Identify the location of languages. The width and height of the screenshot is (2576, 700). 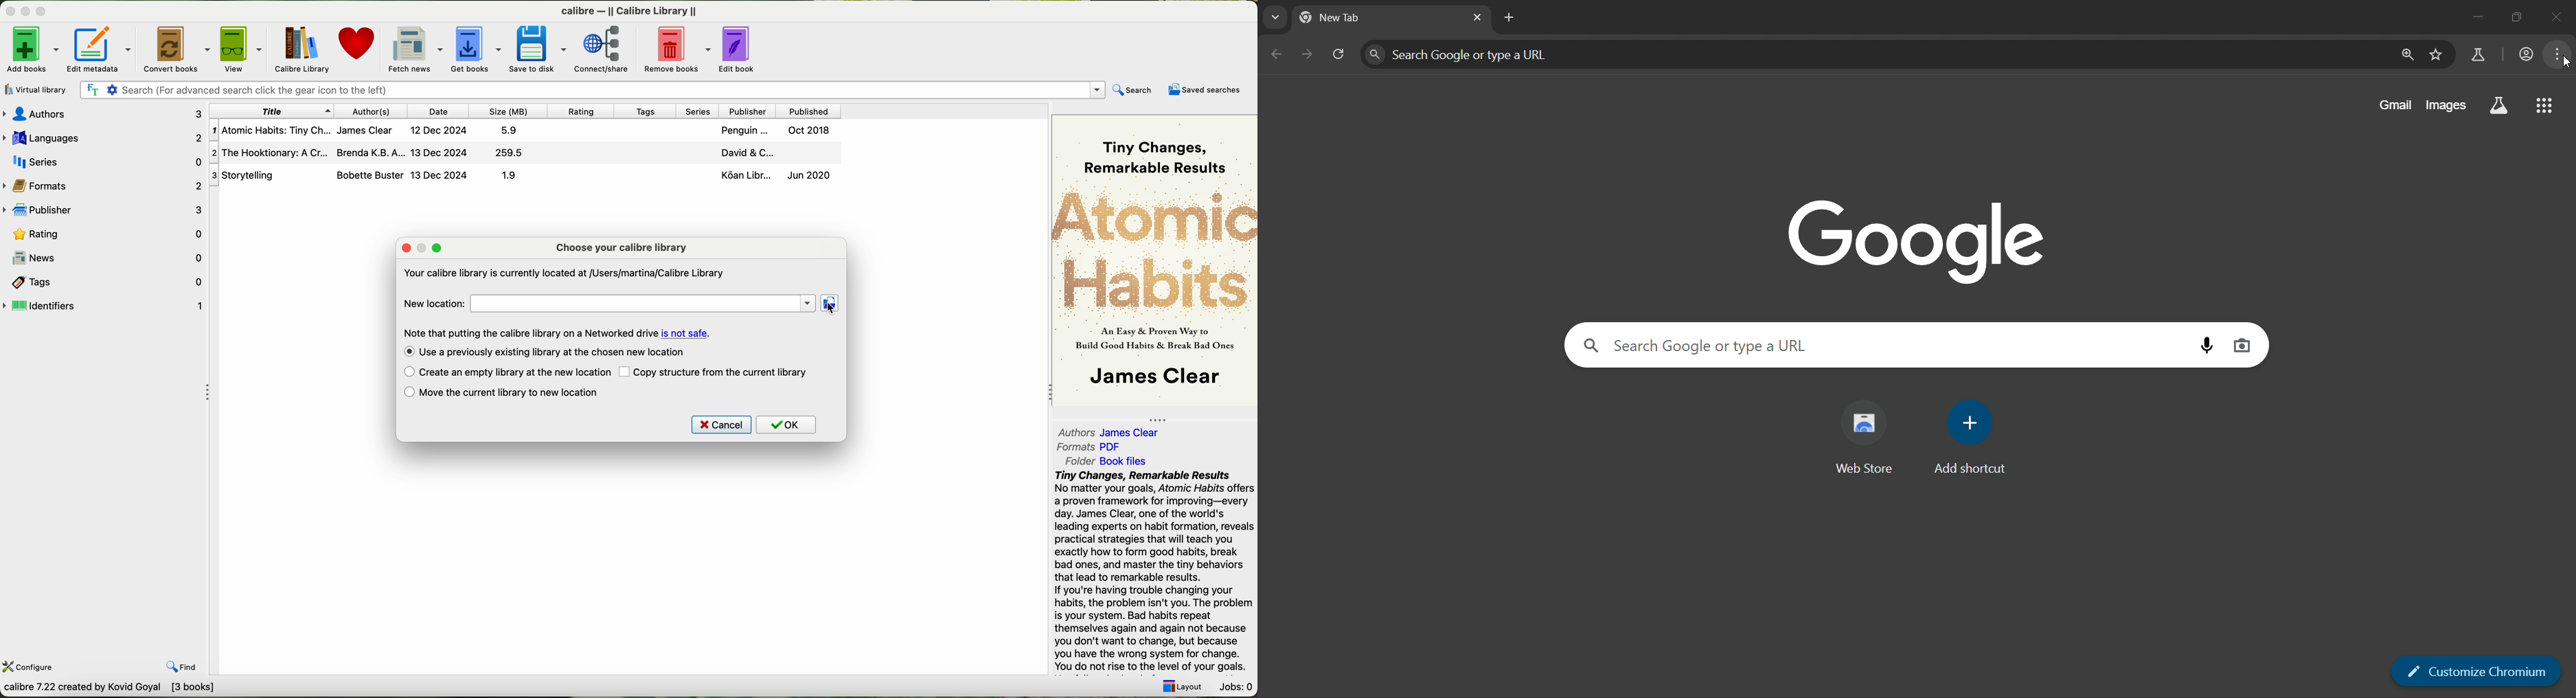
(103, 136).